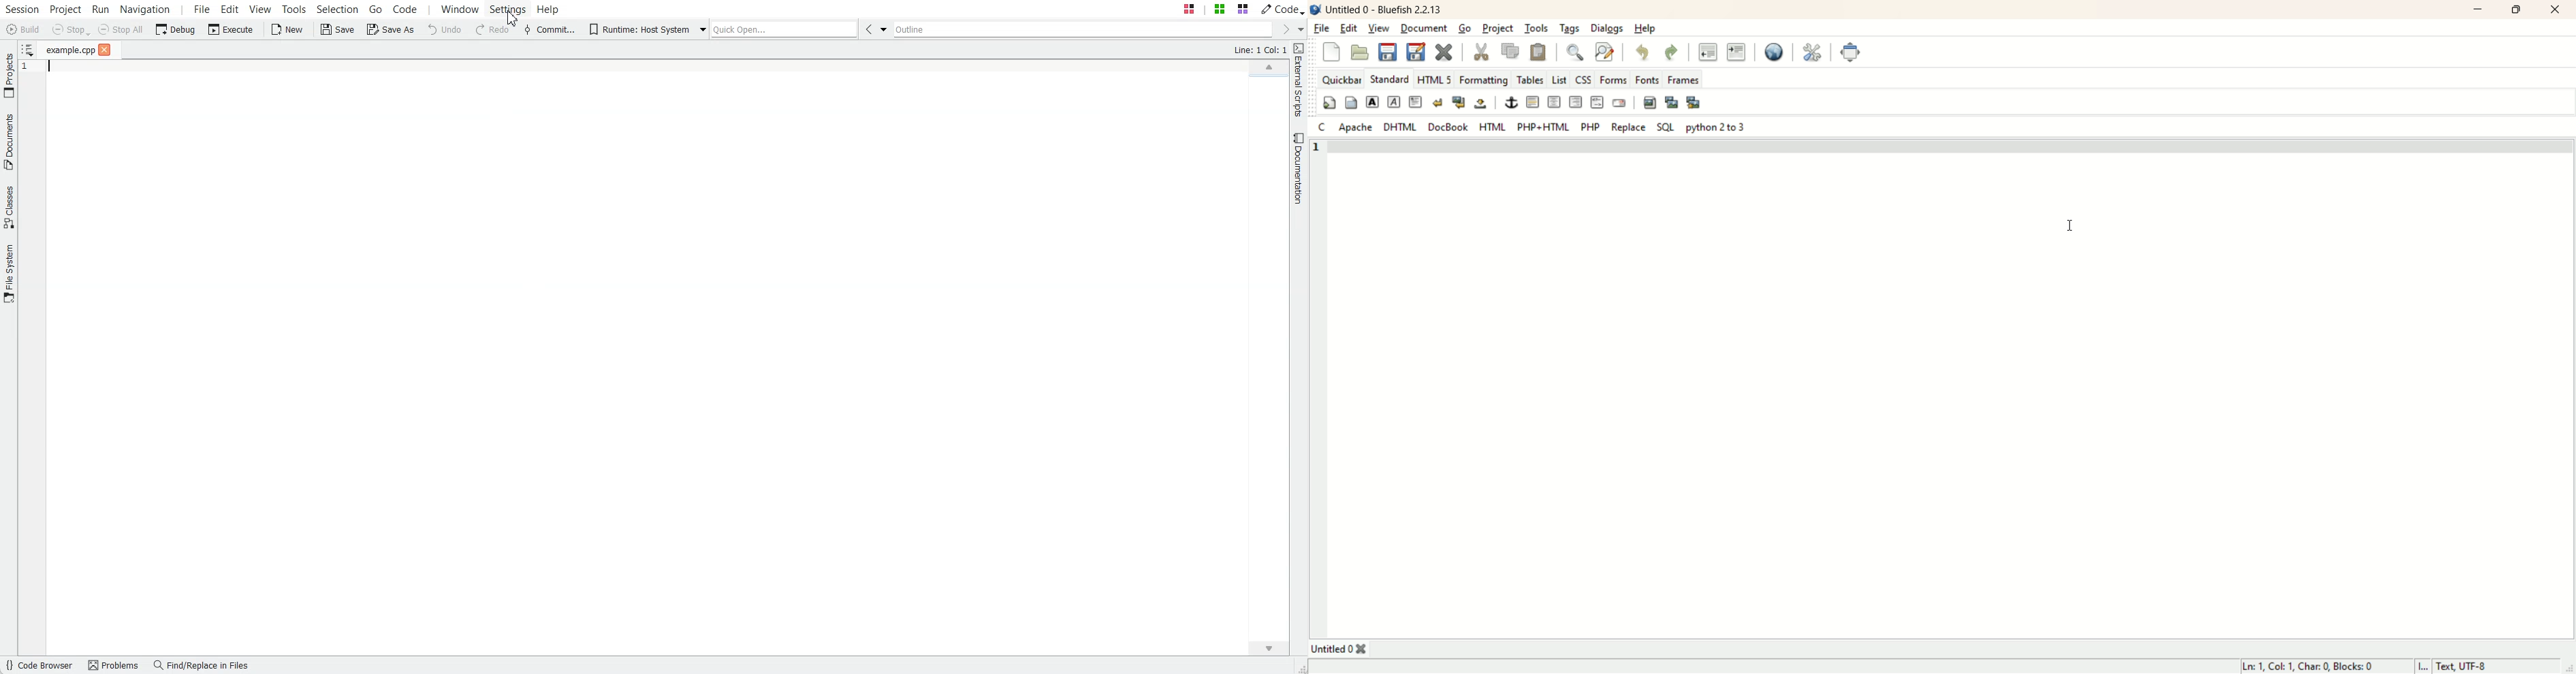 The height and width of the screenshot is (700, 2576). Describe the element at coordinates (2516, 9) in the screenshot. I see `maximize` at that location.